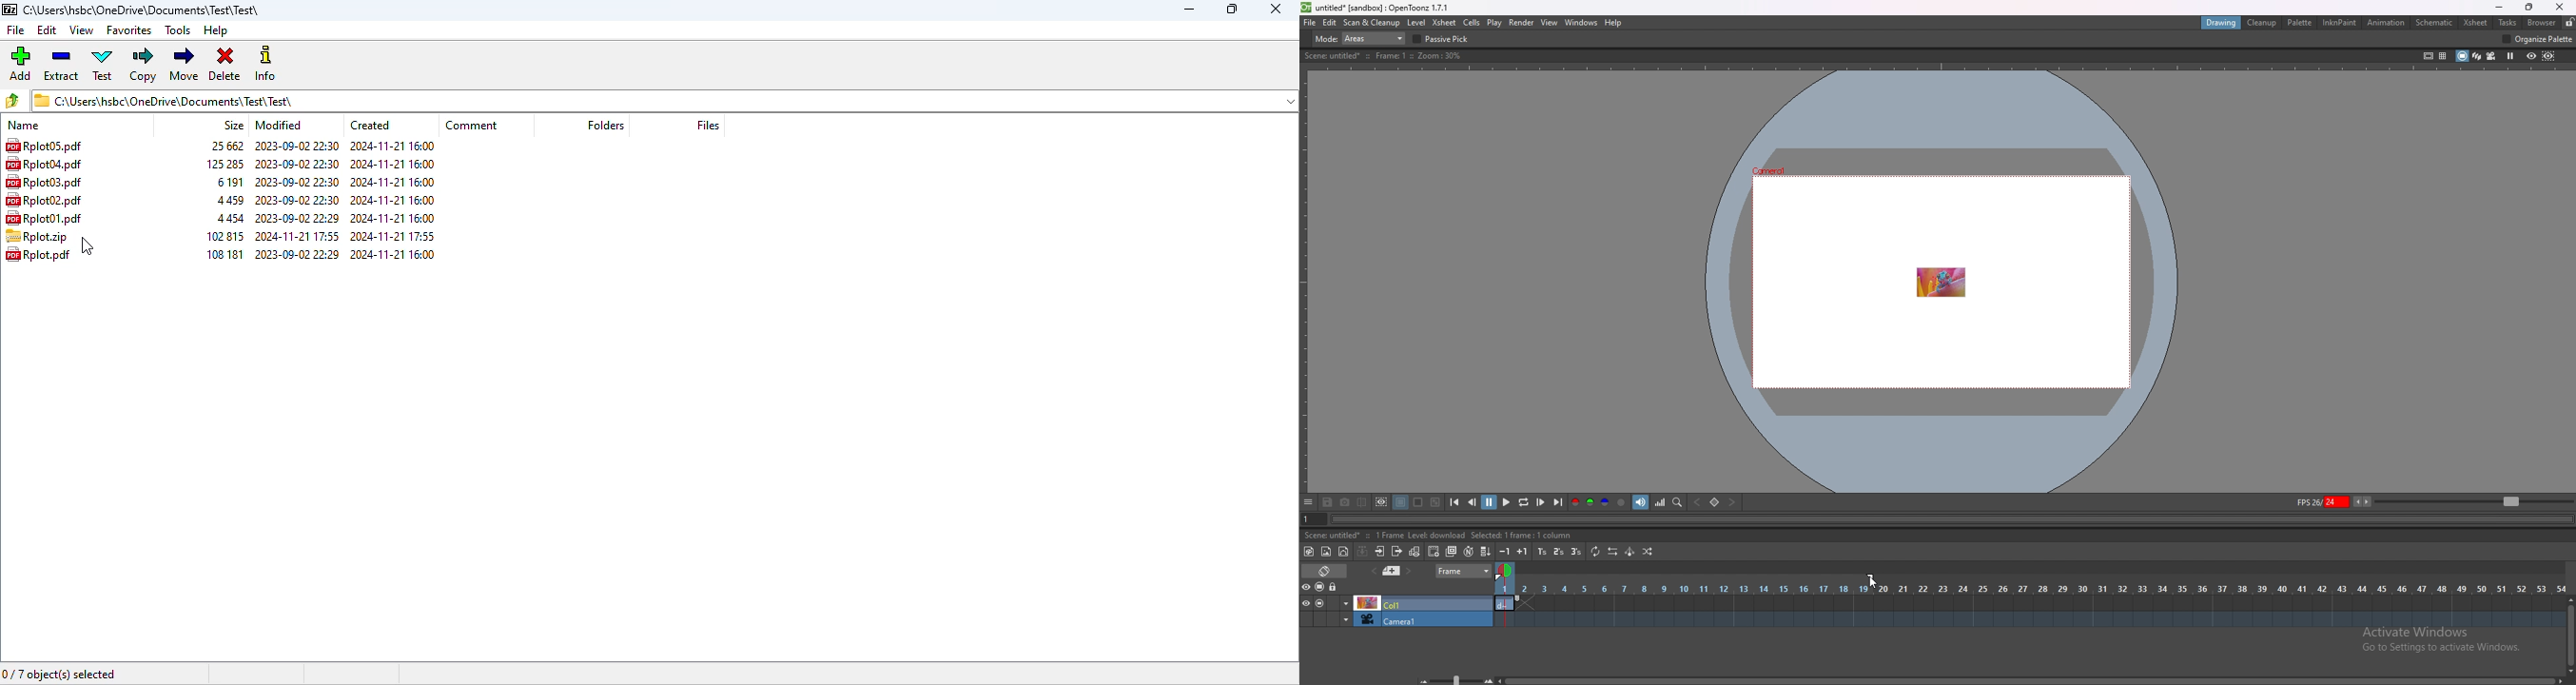  What do you see at coordinates (1397, 551) in the screenshot?
I see `close subsheet` at bounding box center [1397, 551].